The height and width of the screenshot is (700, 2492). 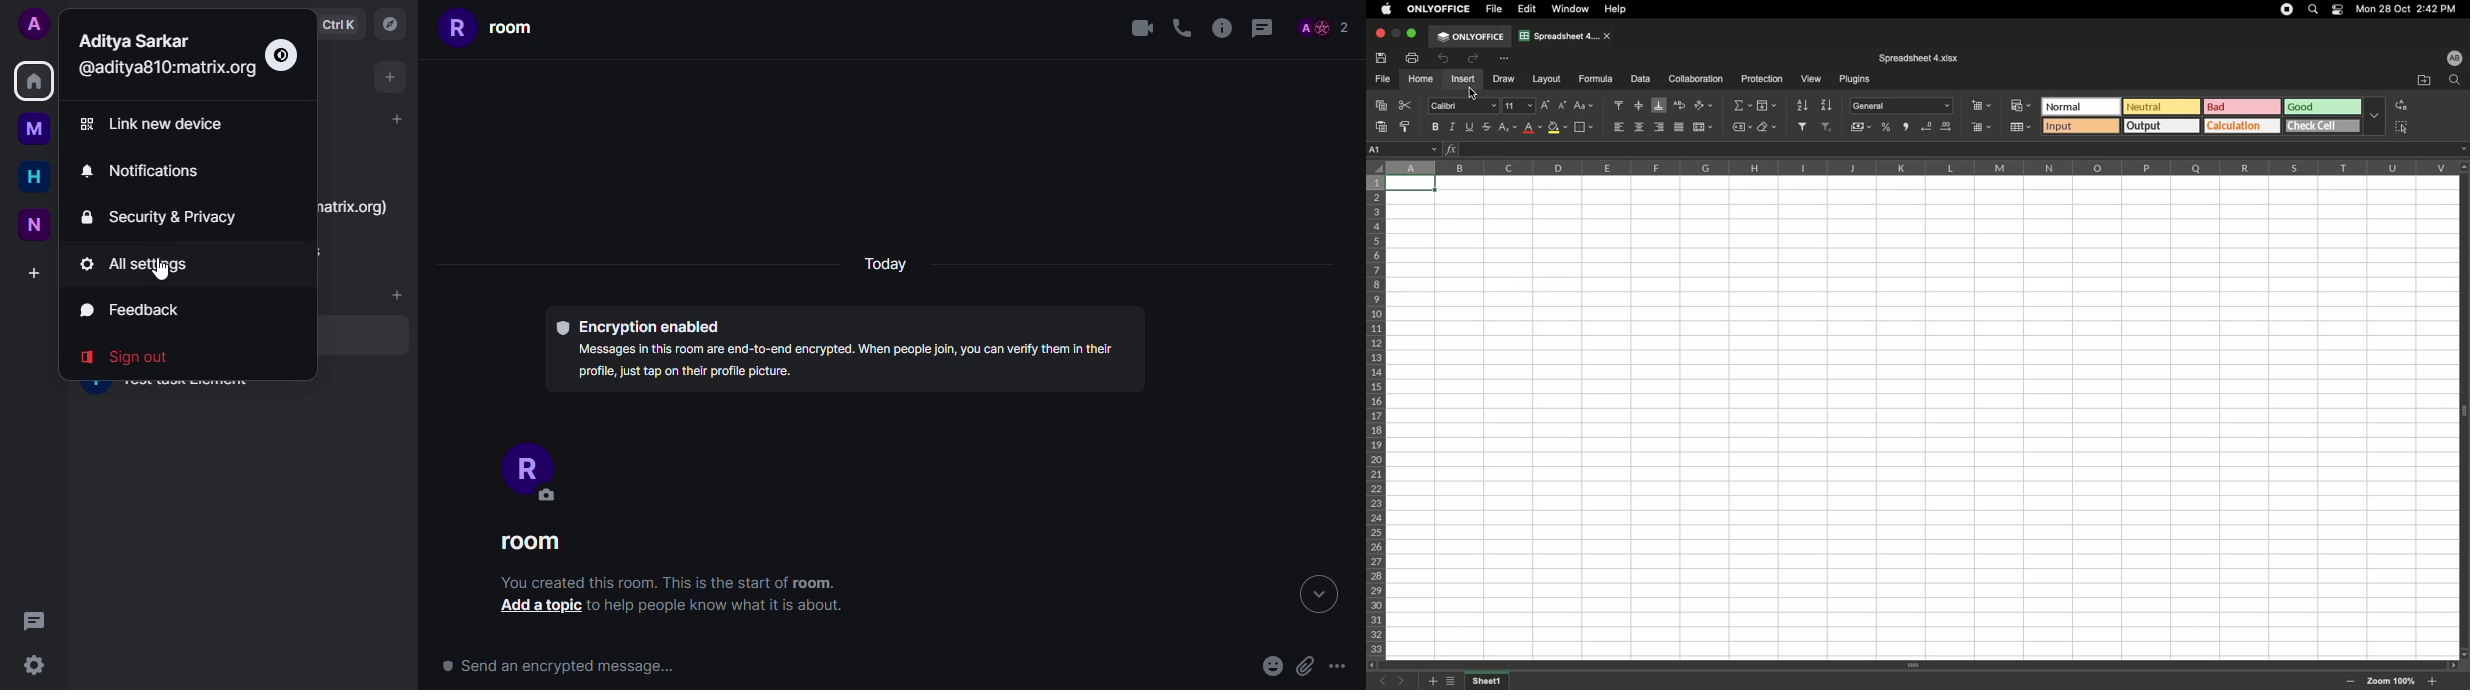 I want to click on Open file location, so click(x=2424, y=80).